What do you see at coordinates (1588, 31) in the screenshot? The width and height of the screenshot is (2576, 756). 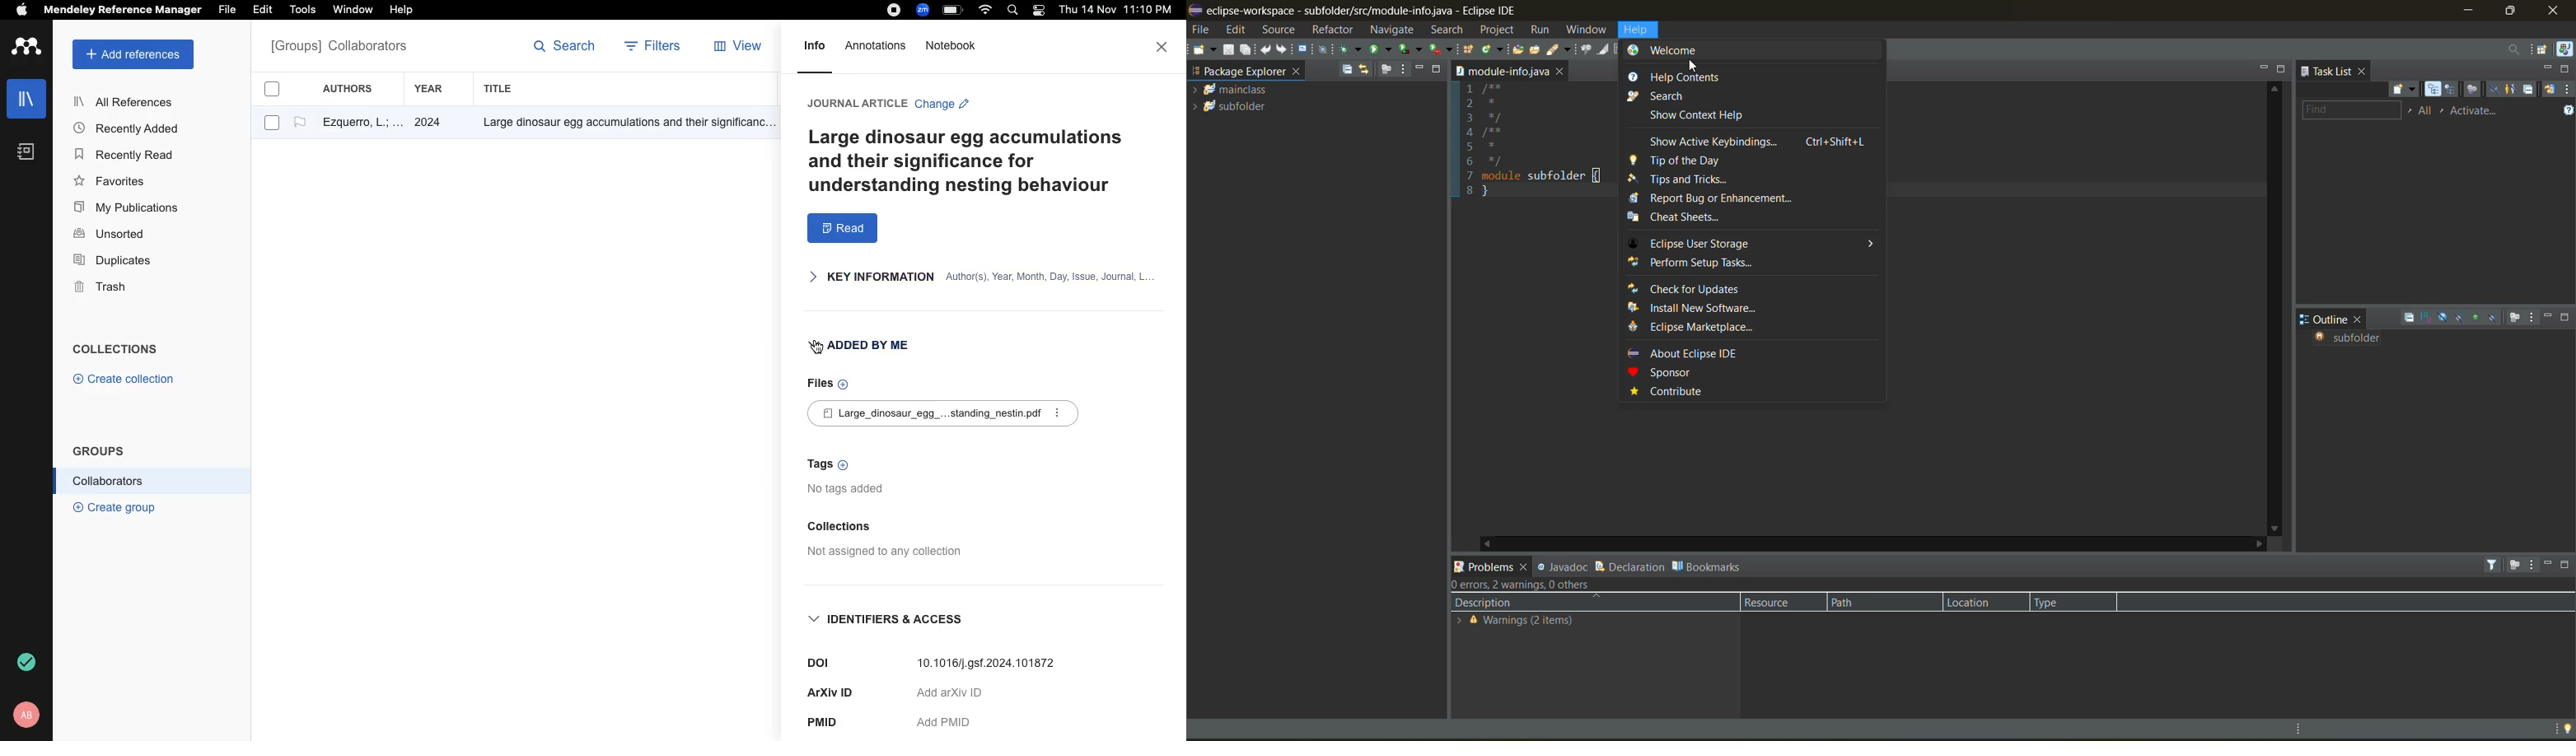 I see `window` at bounding box center [1588, 31].